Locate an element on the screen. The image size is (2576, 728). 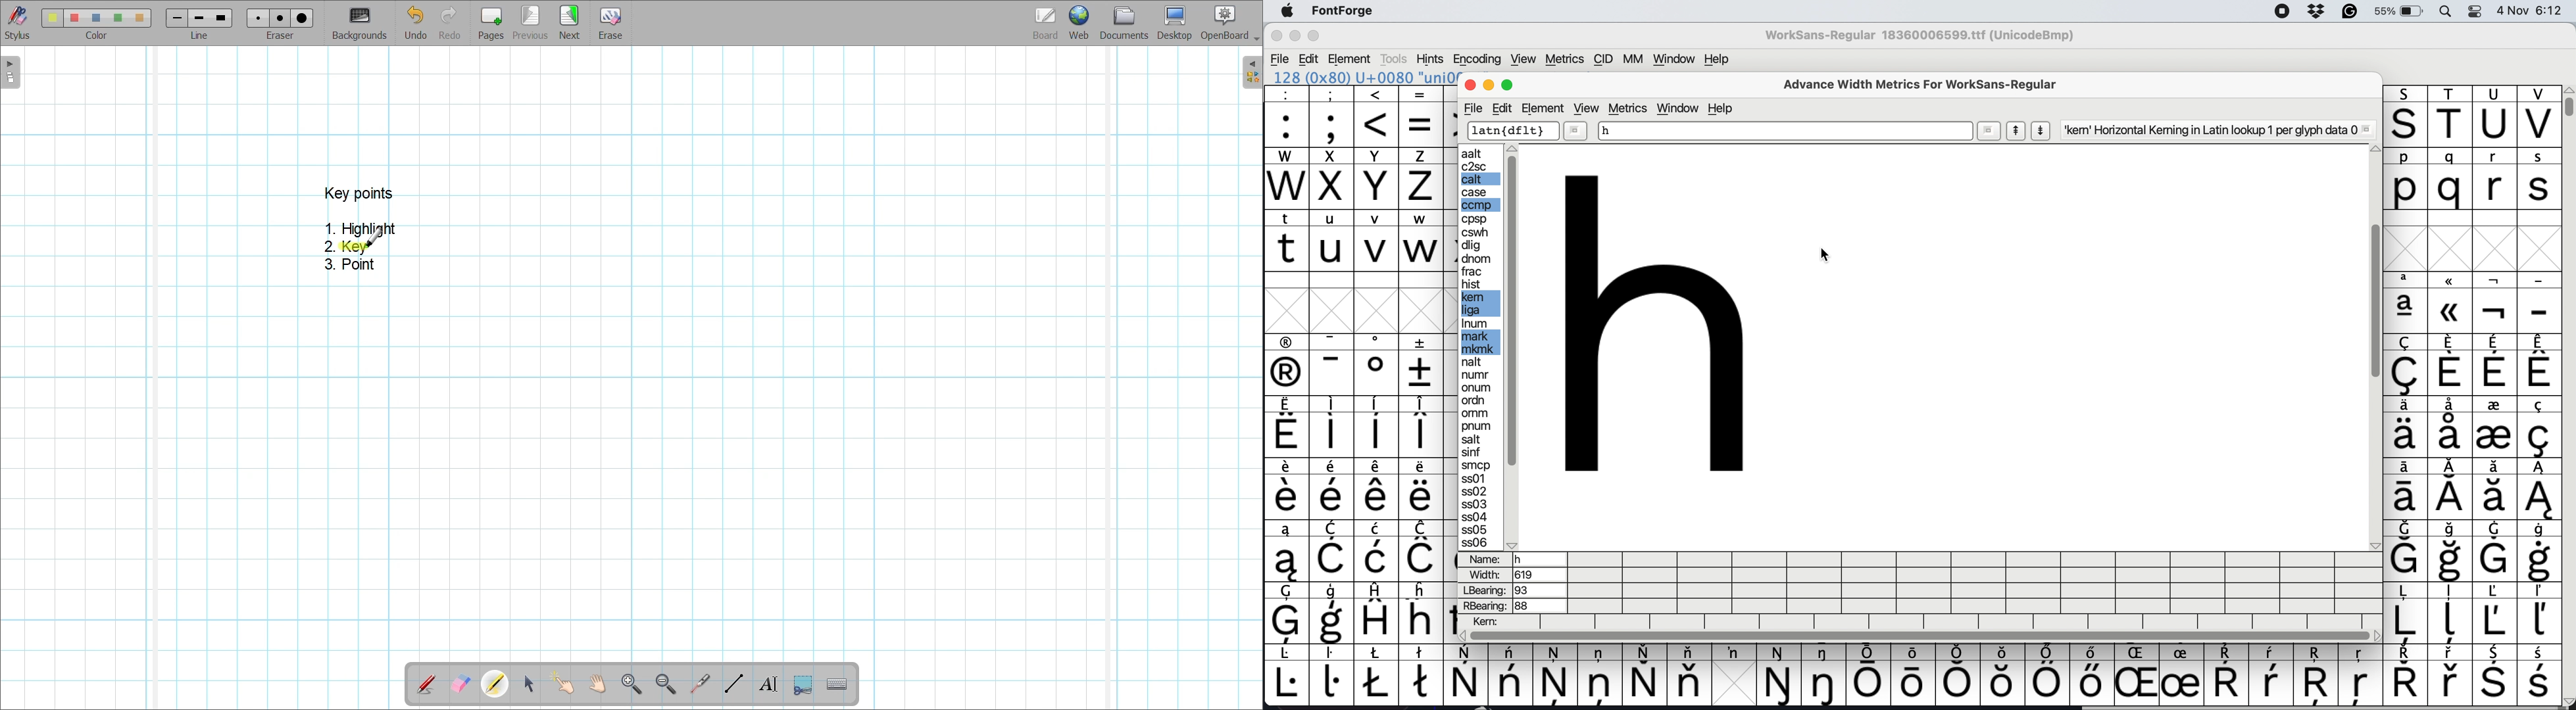
MM is located at coordinates (1636, 58).